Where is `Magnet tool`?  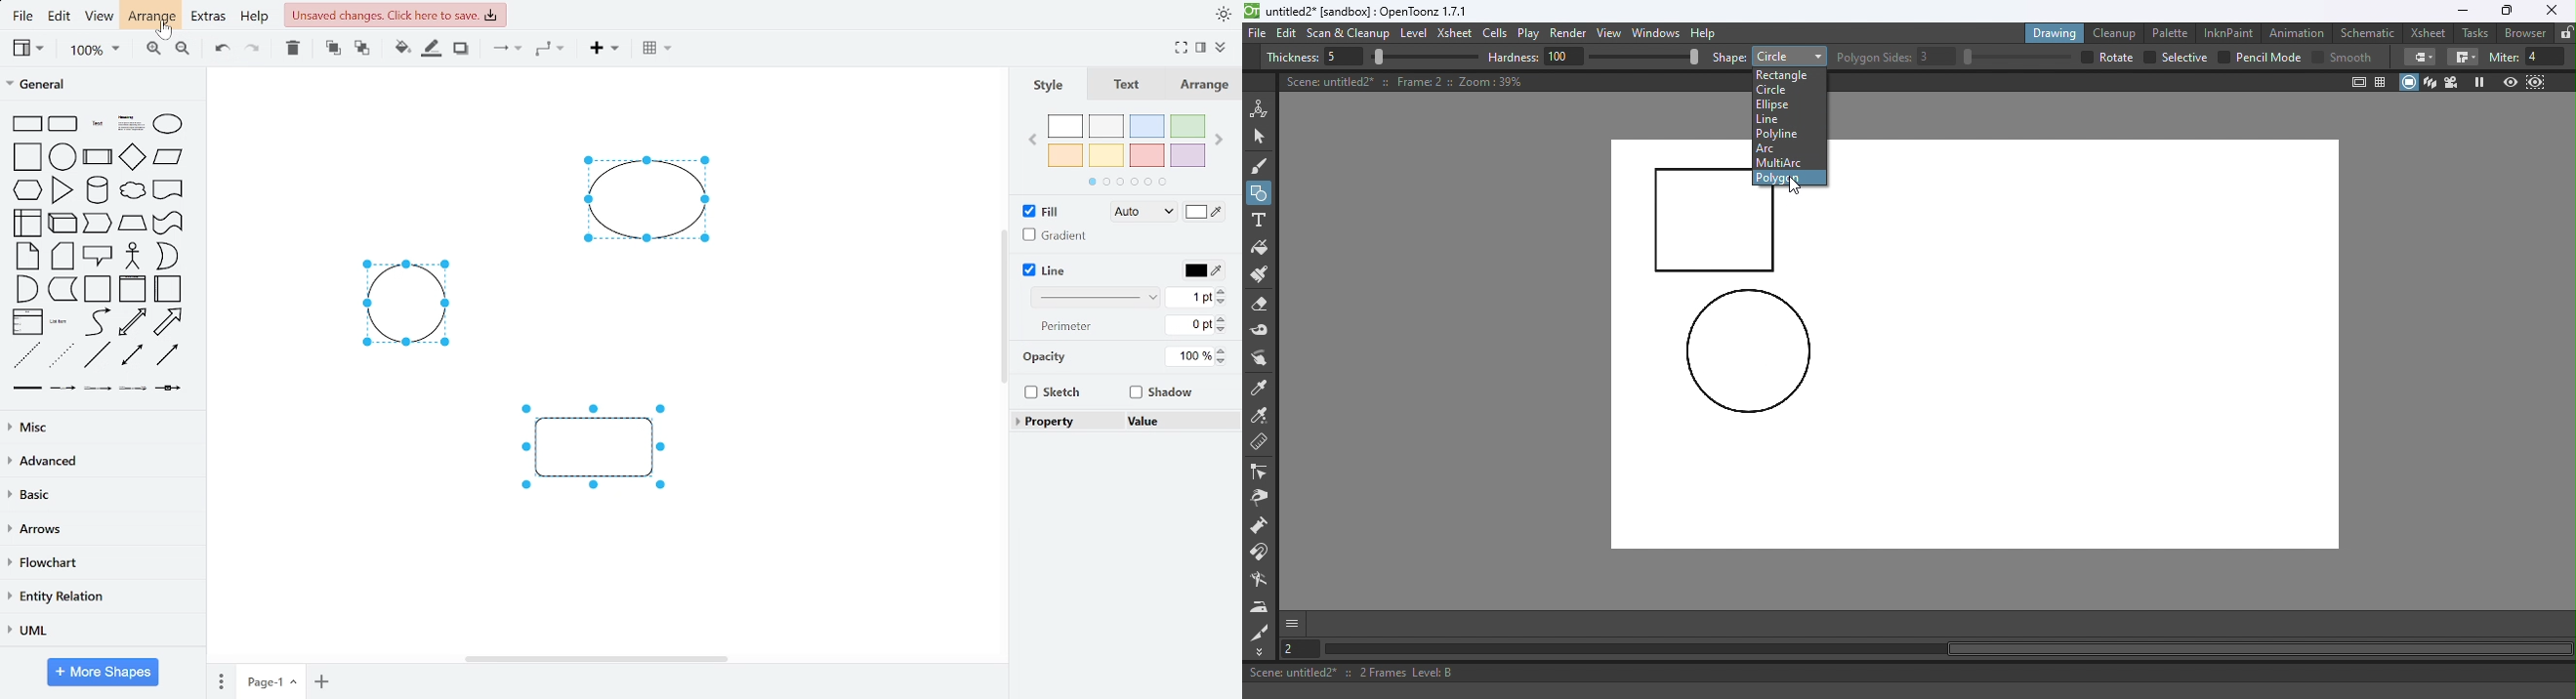 Magnet tool is located at coordinates (1261, 527).